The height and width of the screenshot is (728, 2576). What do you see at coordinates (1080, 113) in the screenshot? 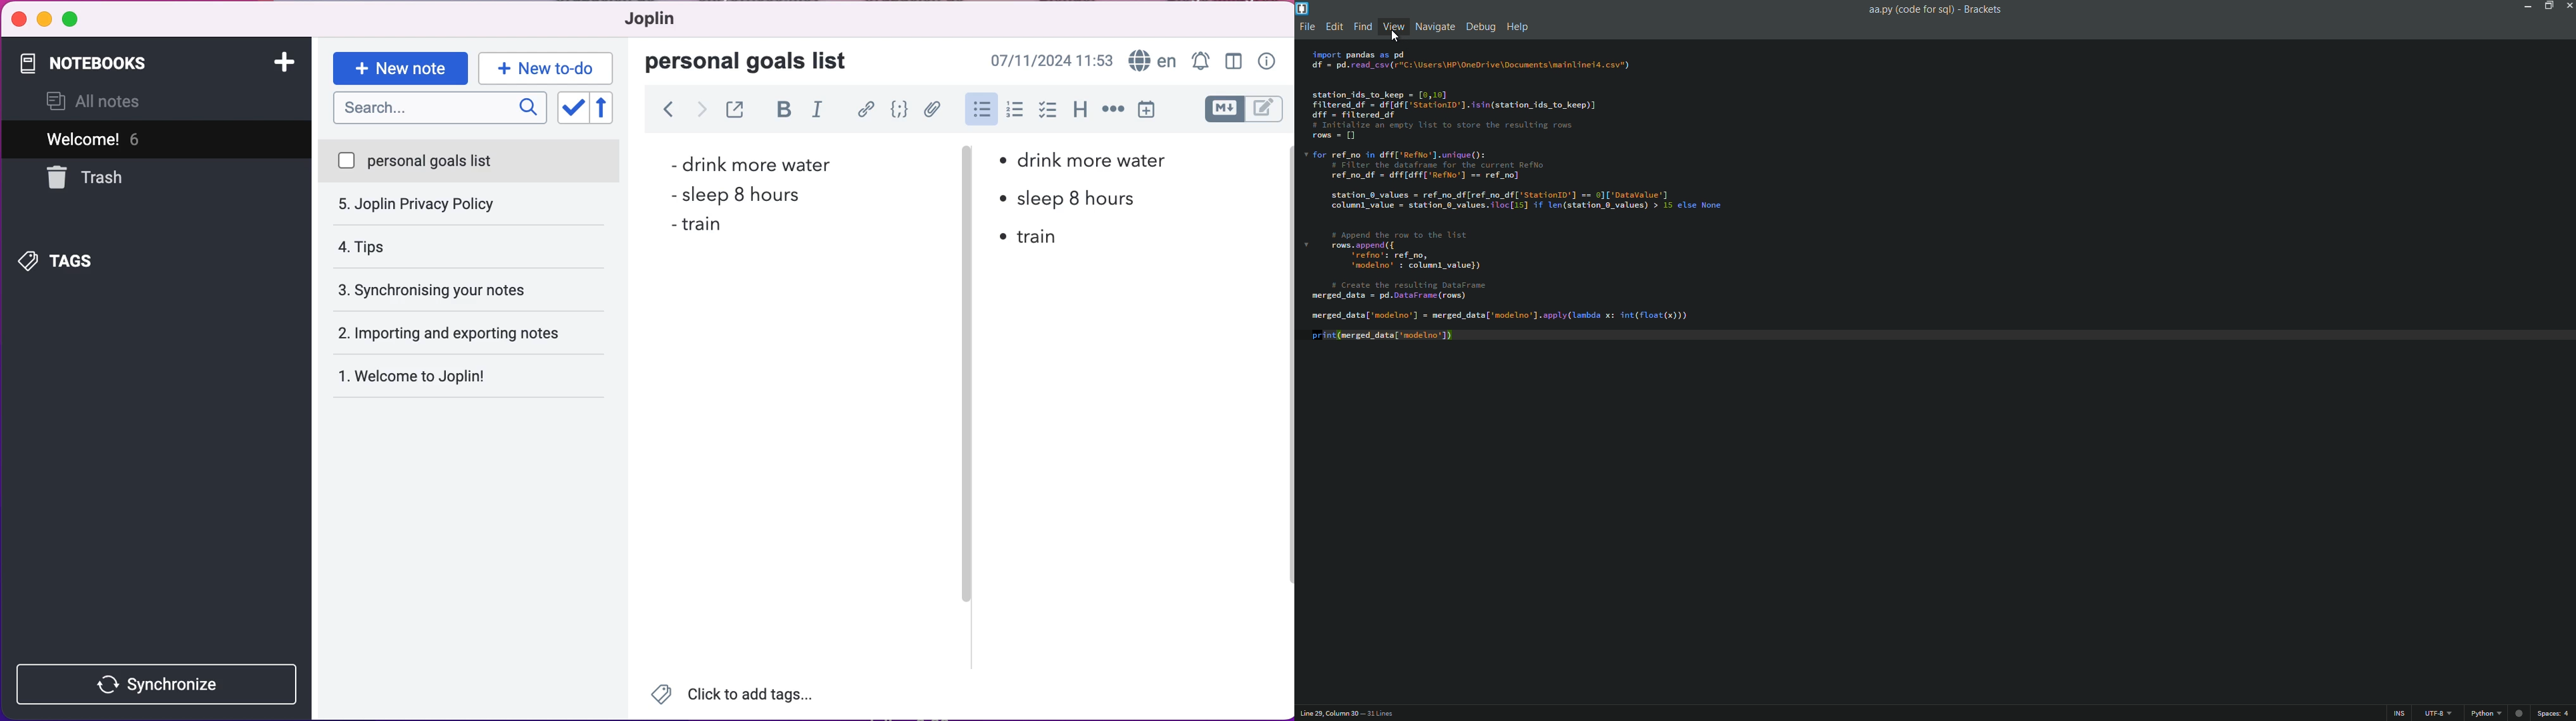
I see `heading` at bounding box center [1080, 113].